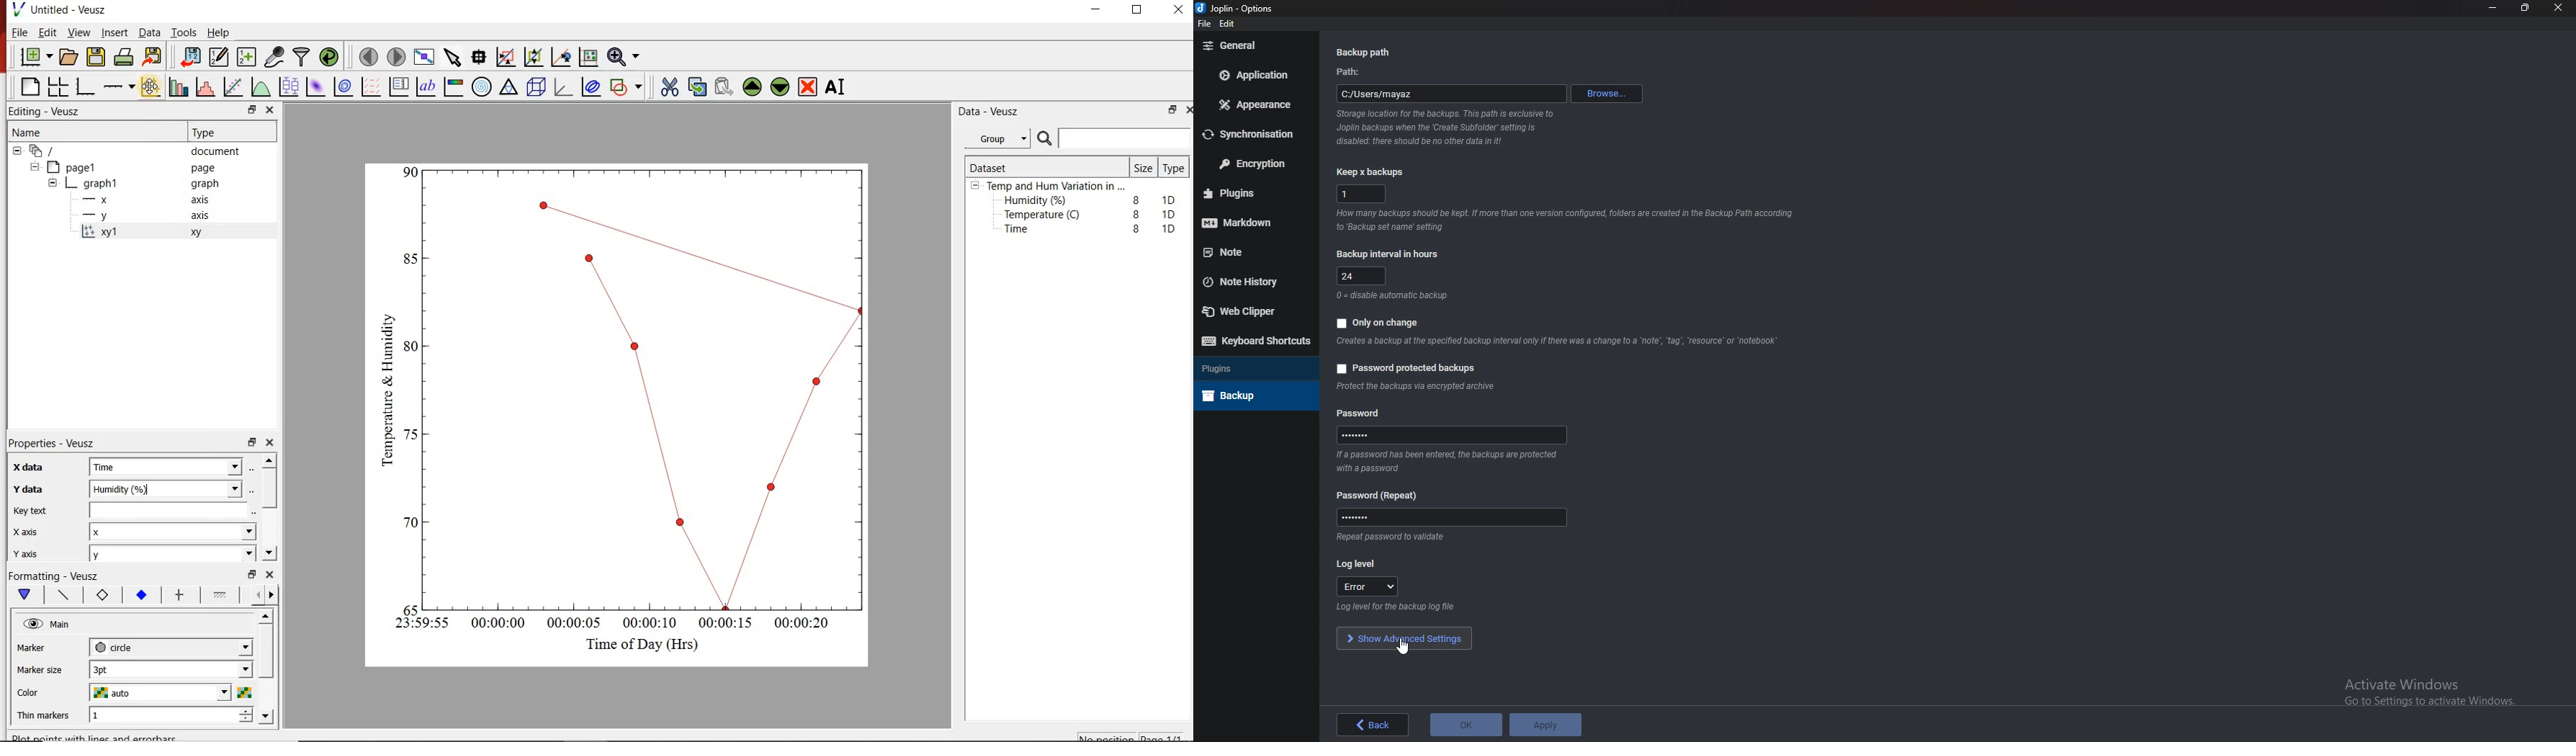 This screenshot has width=2576, height=756. What do you see at coordinates (1367, 585) in the screenshot?
I see `error` at bounding box center [1367, 585].